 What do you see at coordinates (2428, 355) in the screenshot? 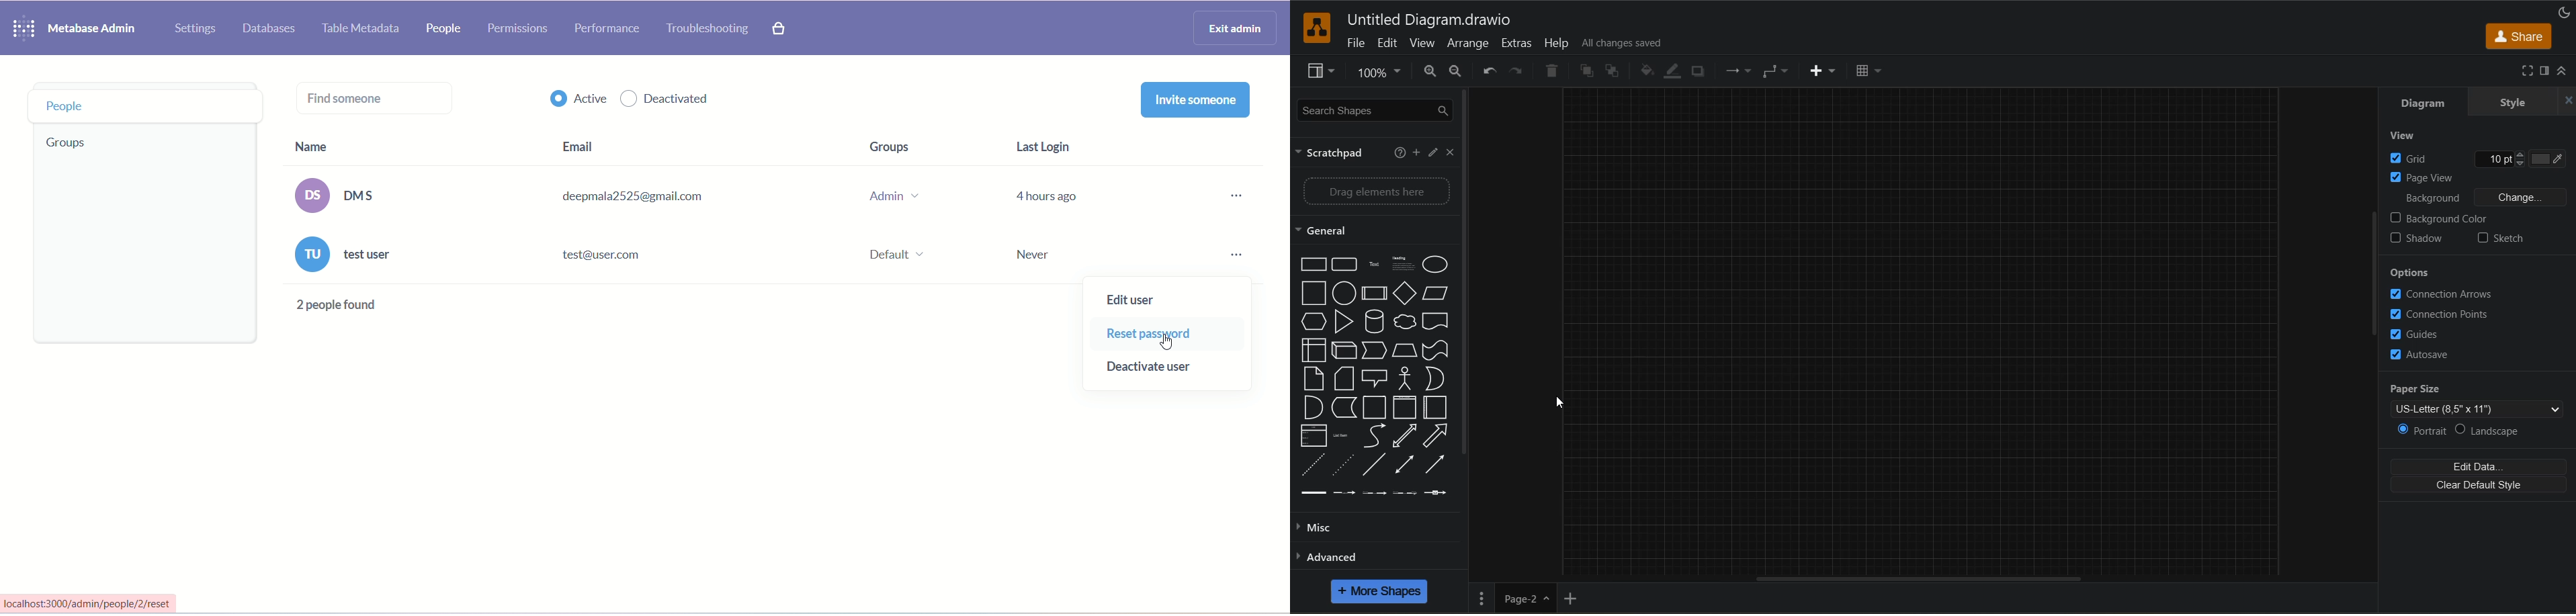
I see `autosave` at bounding box center [2428, 355].